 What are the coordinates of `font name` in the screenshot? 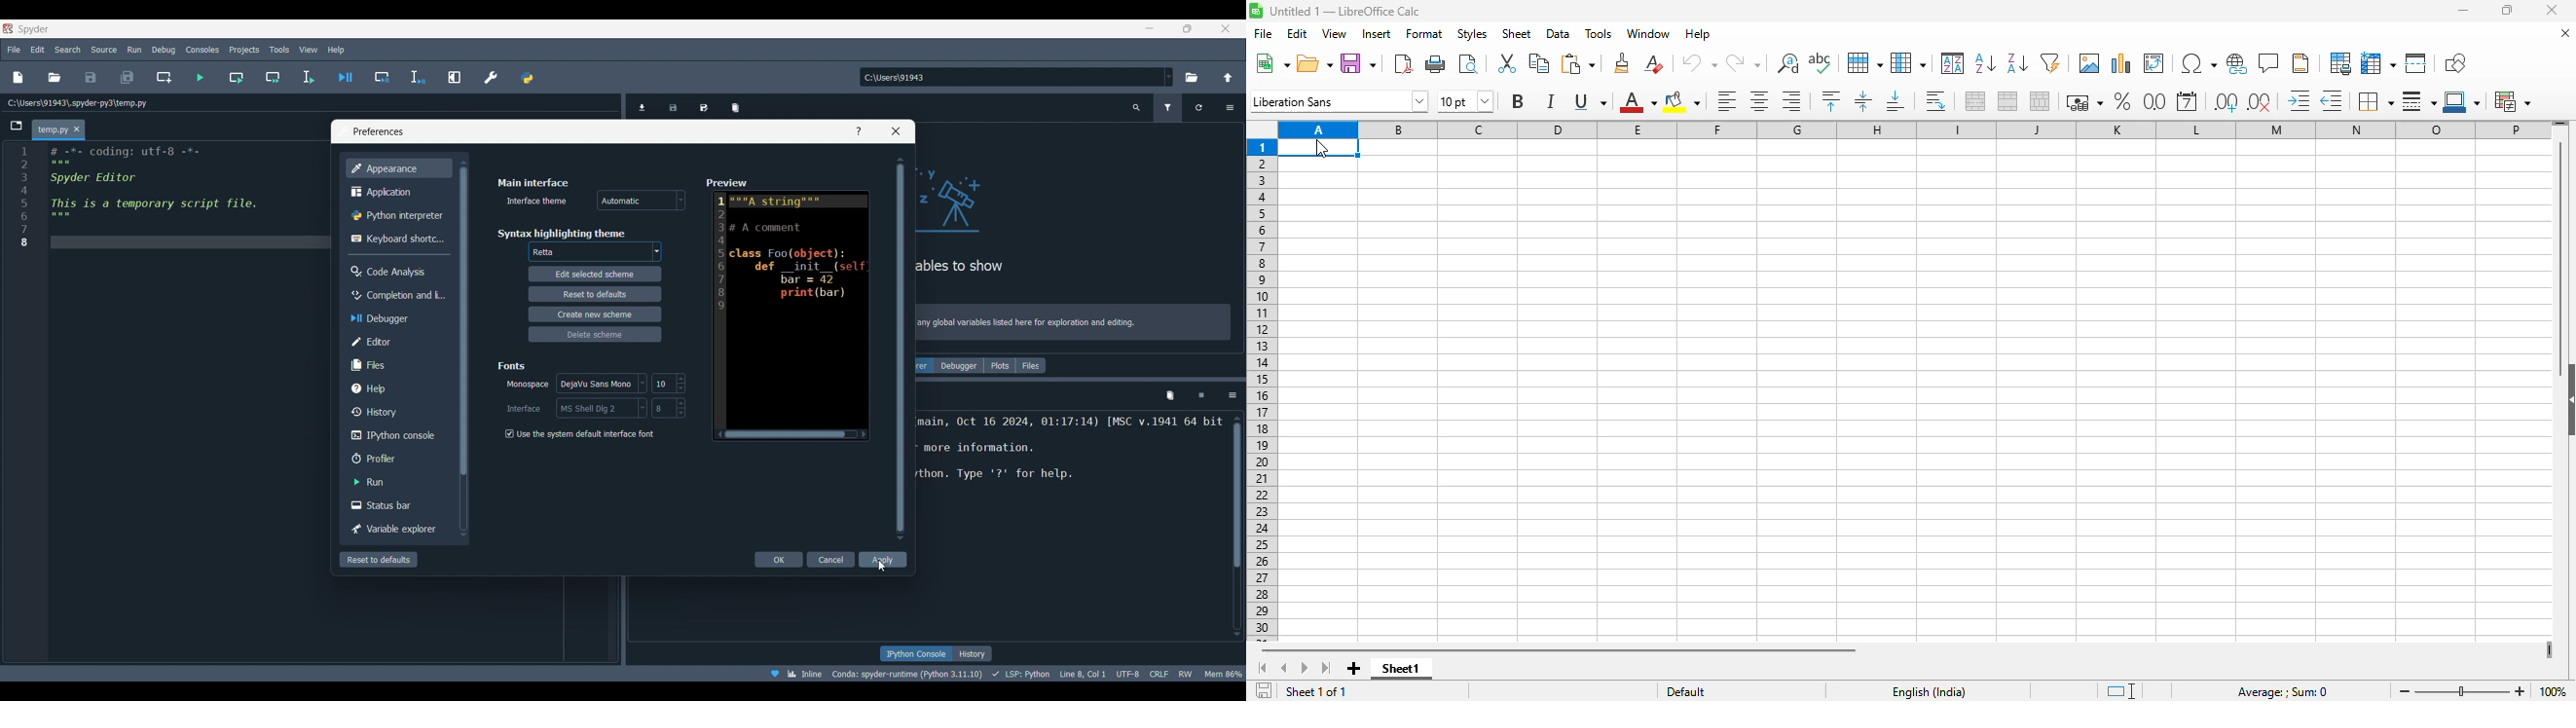 It's located at (1340, 101).